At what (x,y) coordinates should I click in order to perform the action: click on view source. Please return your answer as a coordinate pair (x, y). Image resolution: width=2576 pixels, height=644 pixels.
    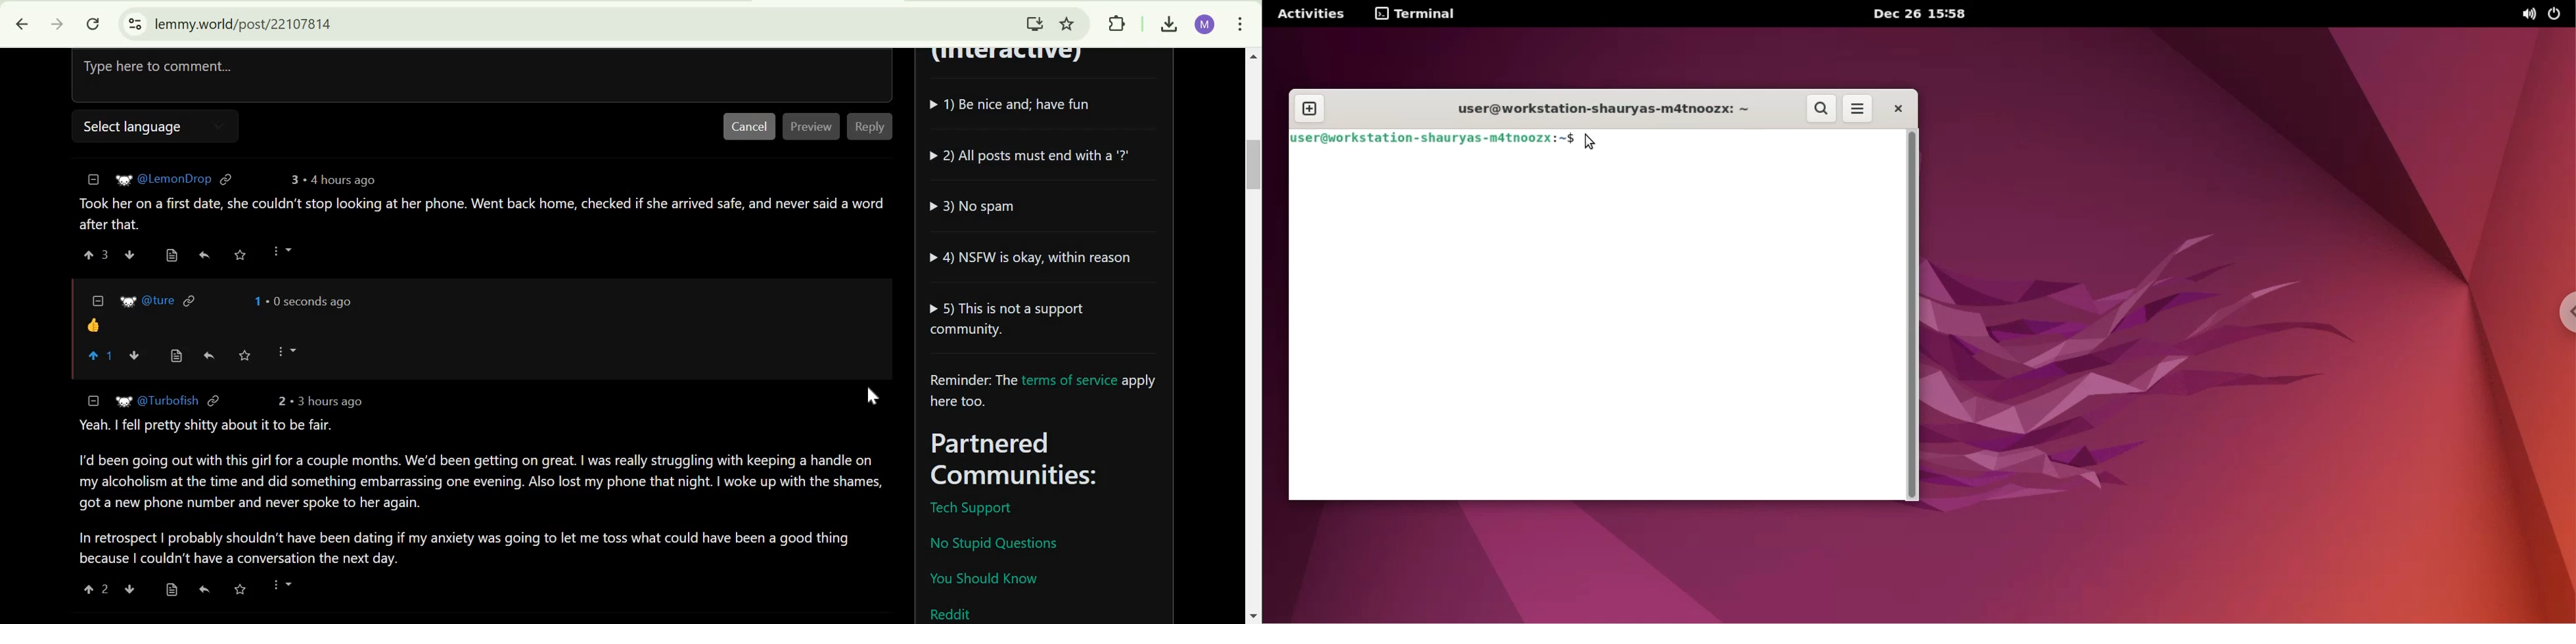
    Looking at the image, I should click on (170, 255).